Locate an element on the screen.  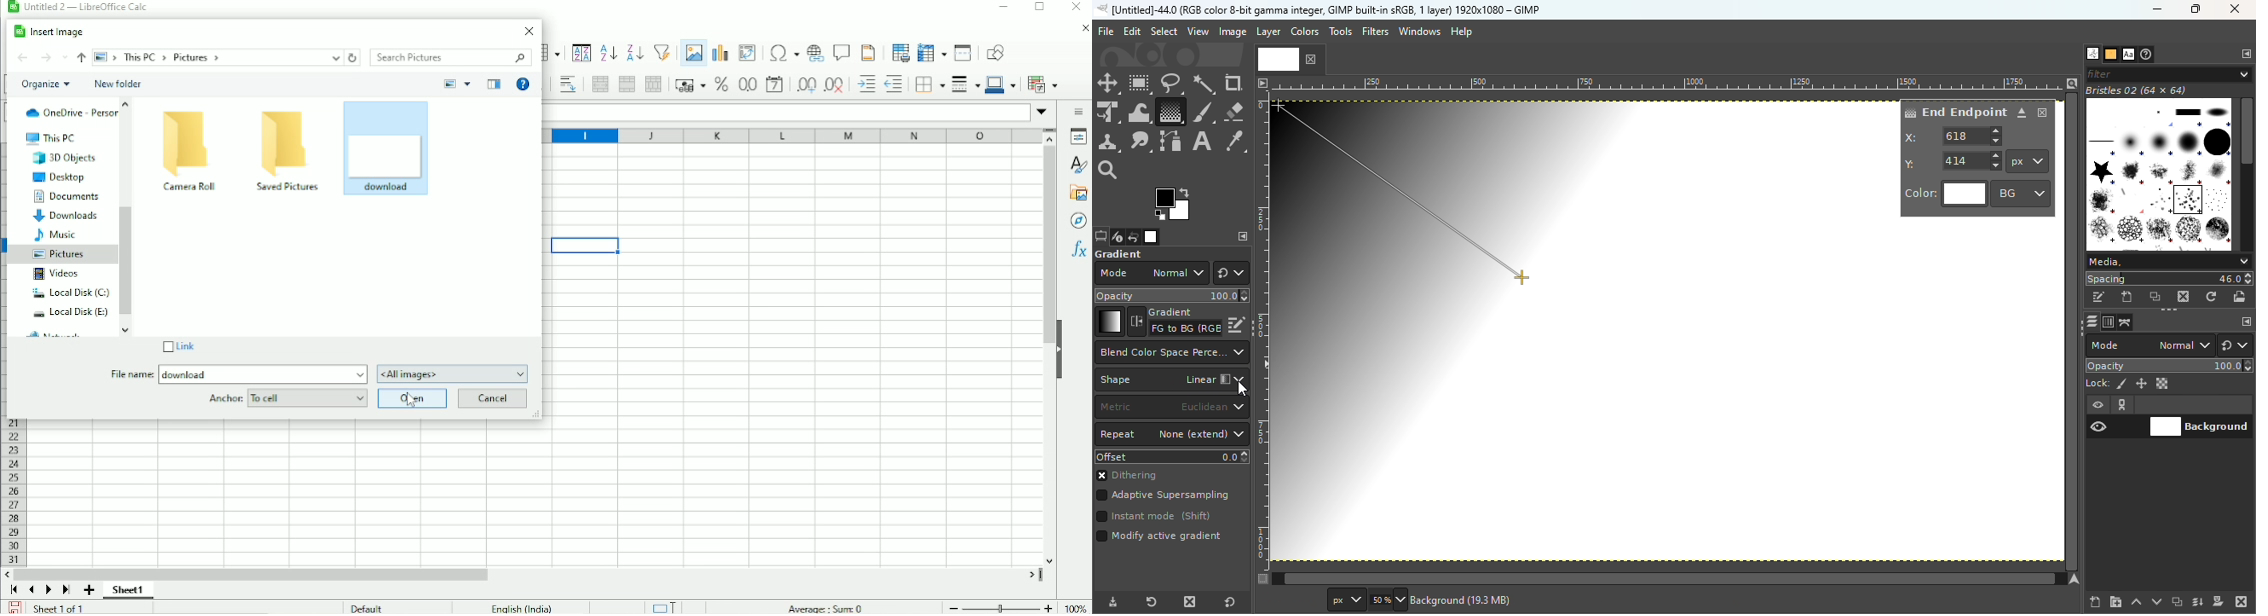
Wrap transform is located at coordinates (1137, 112).